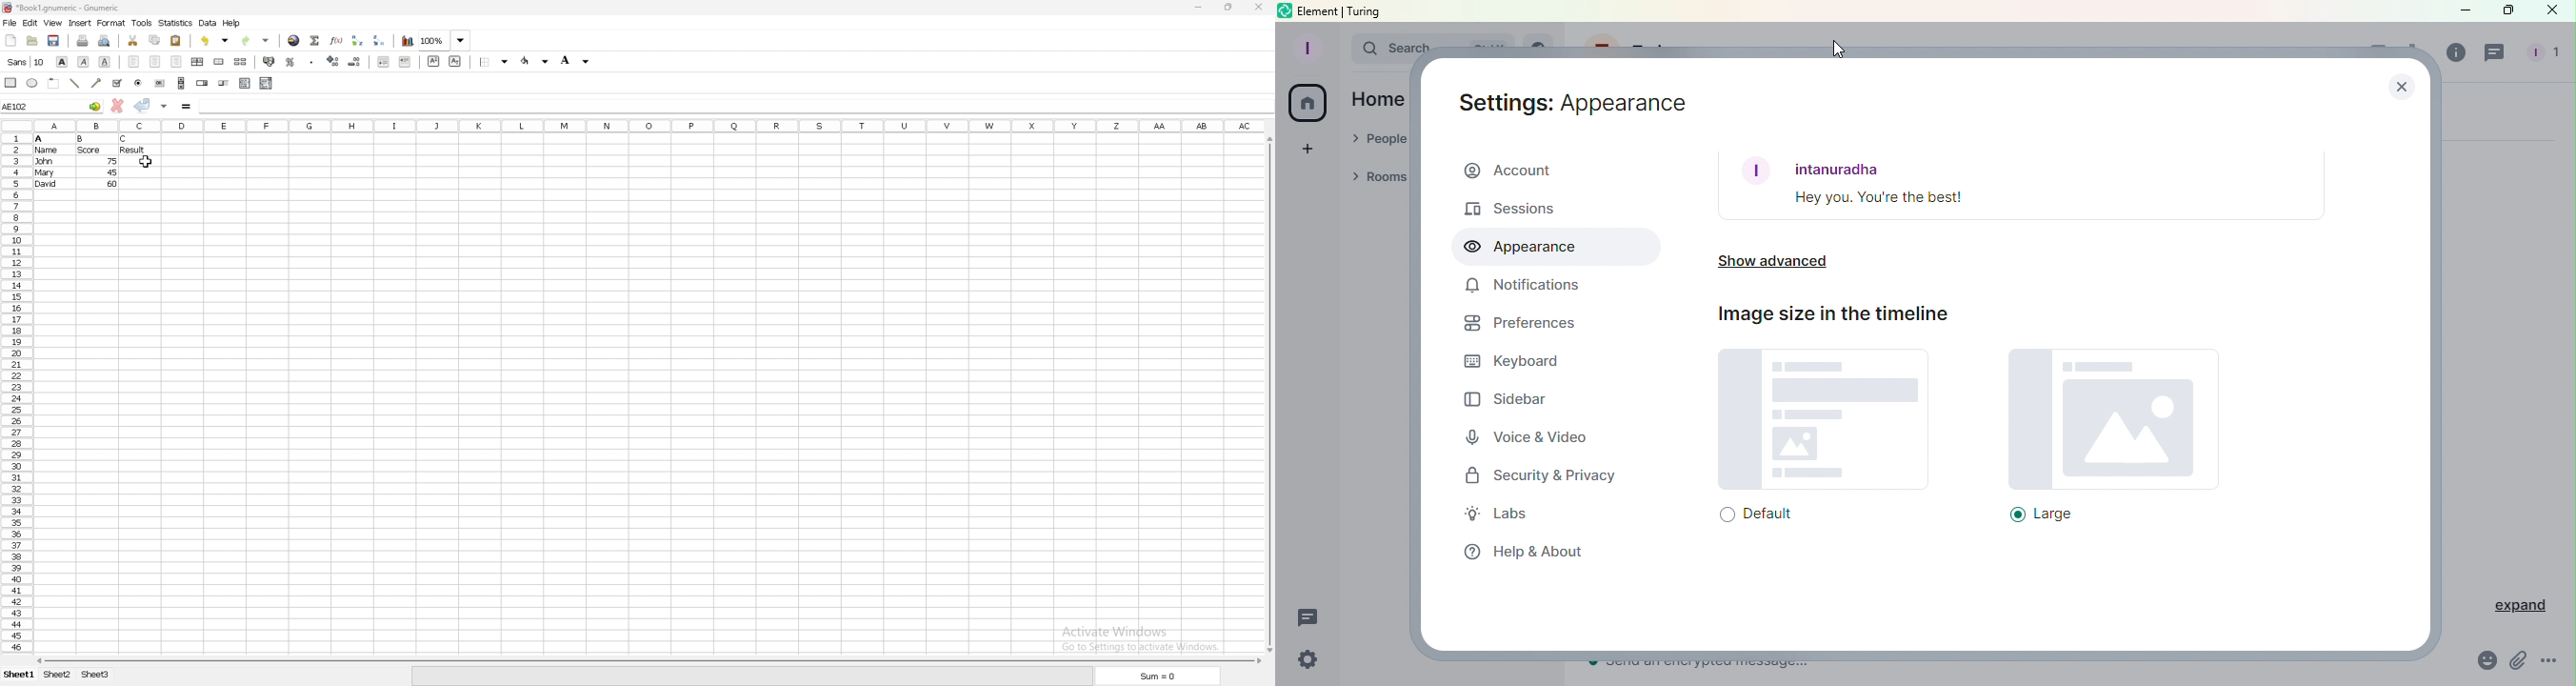 This screenshot has width=2576, height=700. What do you see at coordinates (357, 41) in the screenshot?
I see `sort ascending` at bounding box center [357, 41].